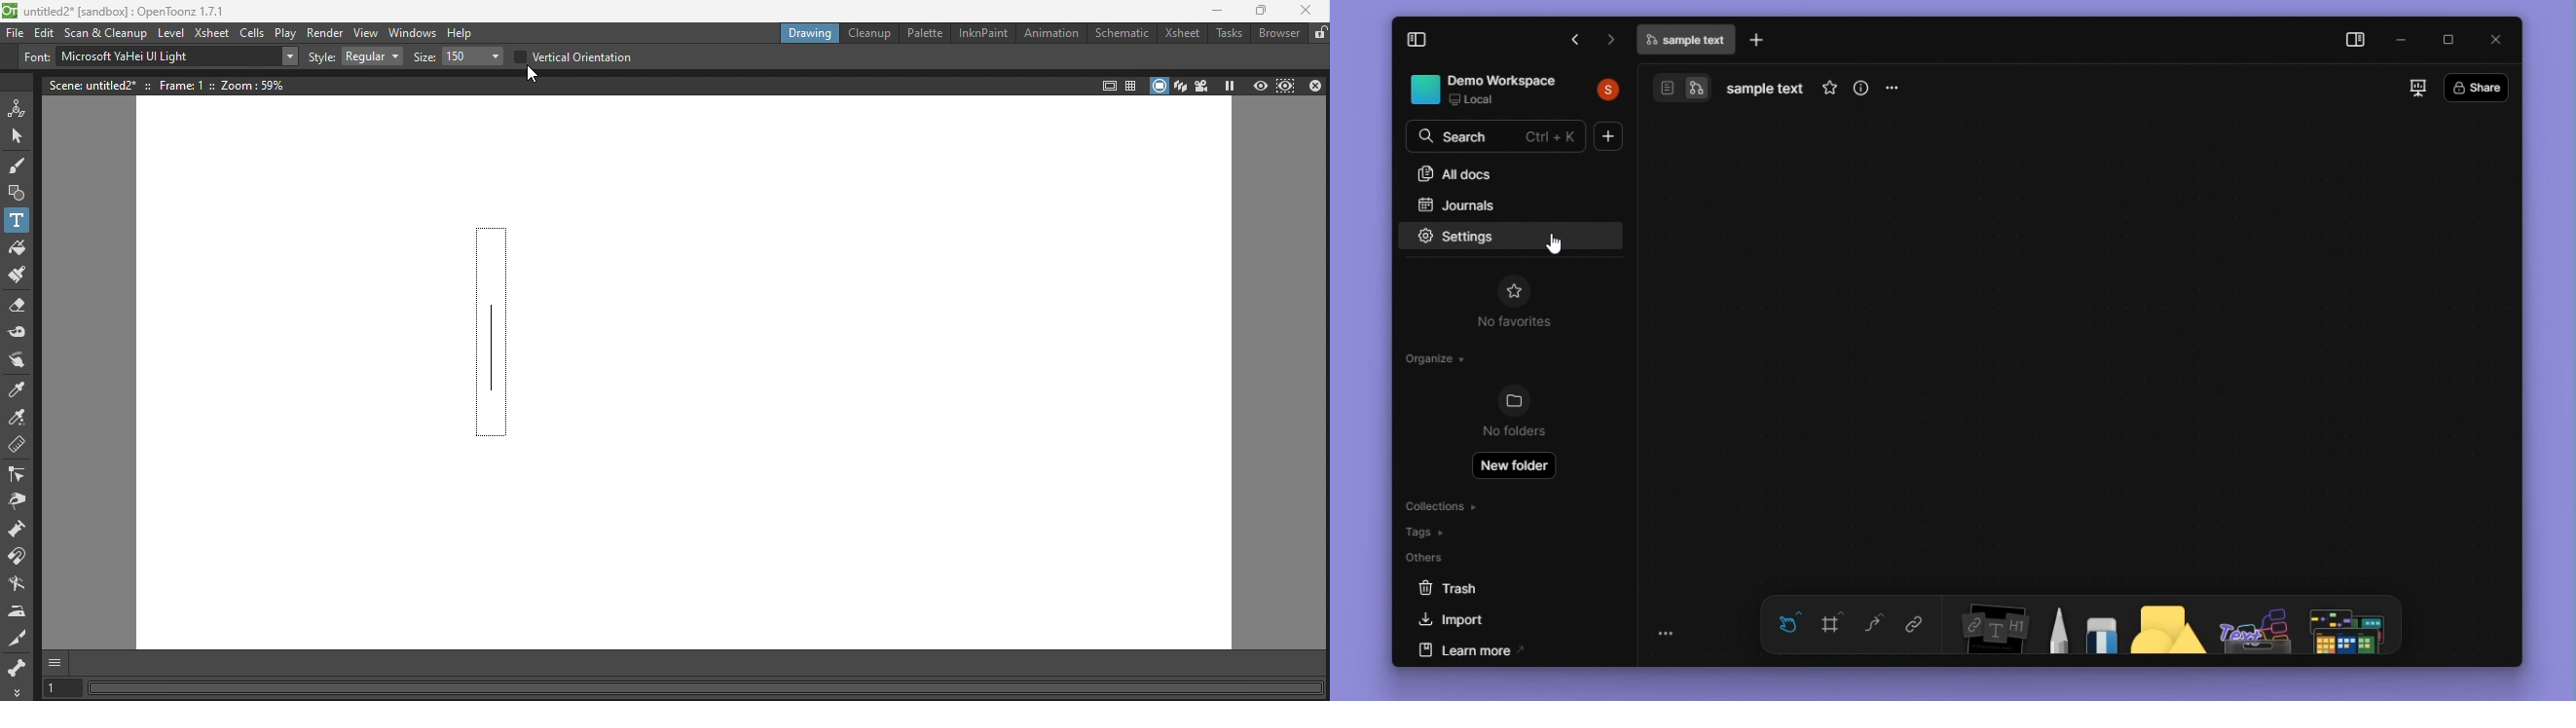 This screenshot has width=2576, height=728. What do you see at coordinates (1872, 624) in the screenshot?
I see `curve` at bounding box center [1872, 624].